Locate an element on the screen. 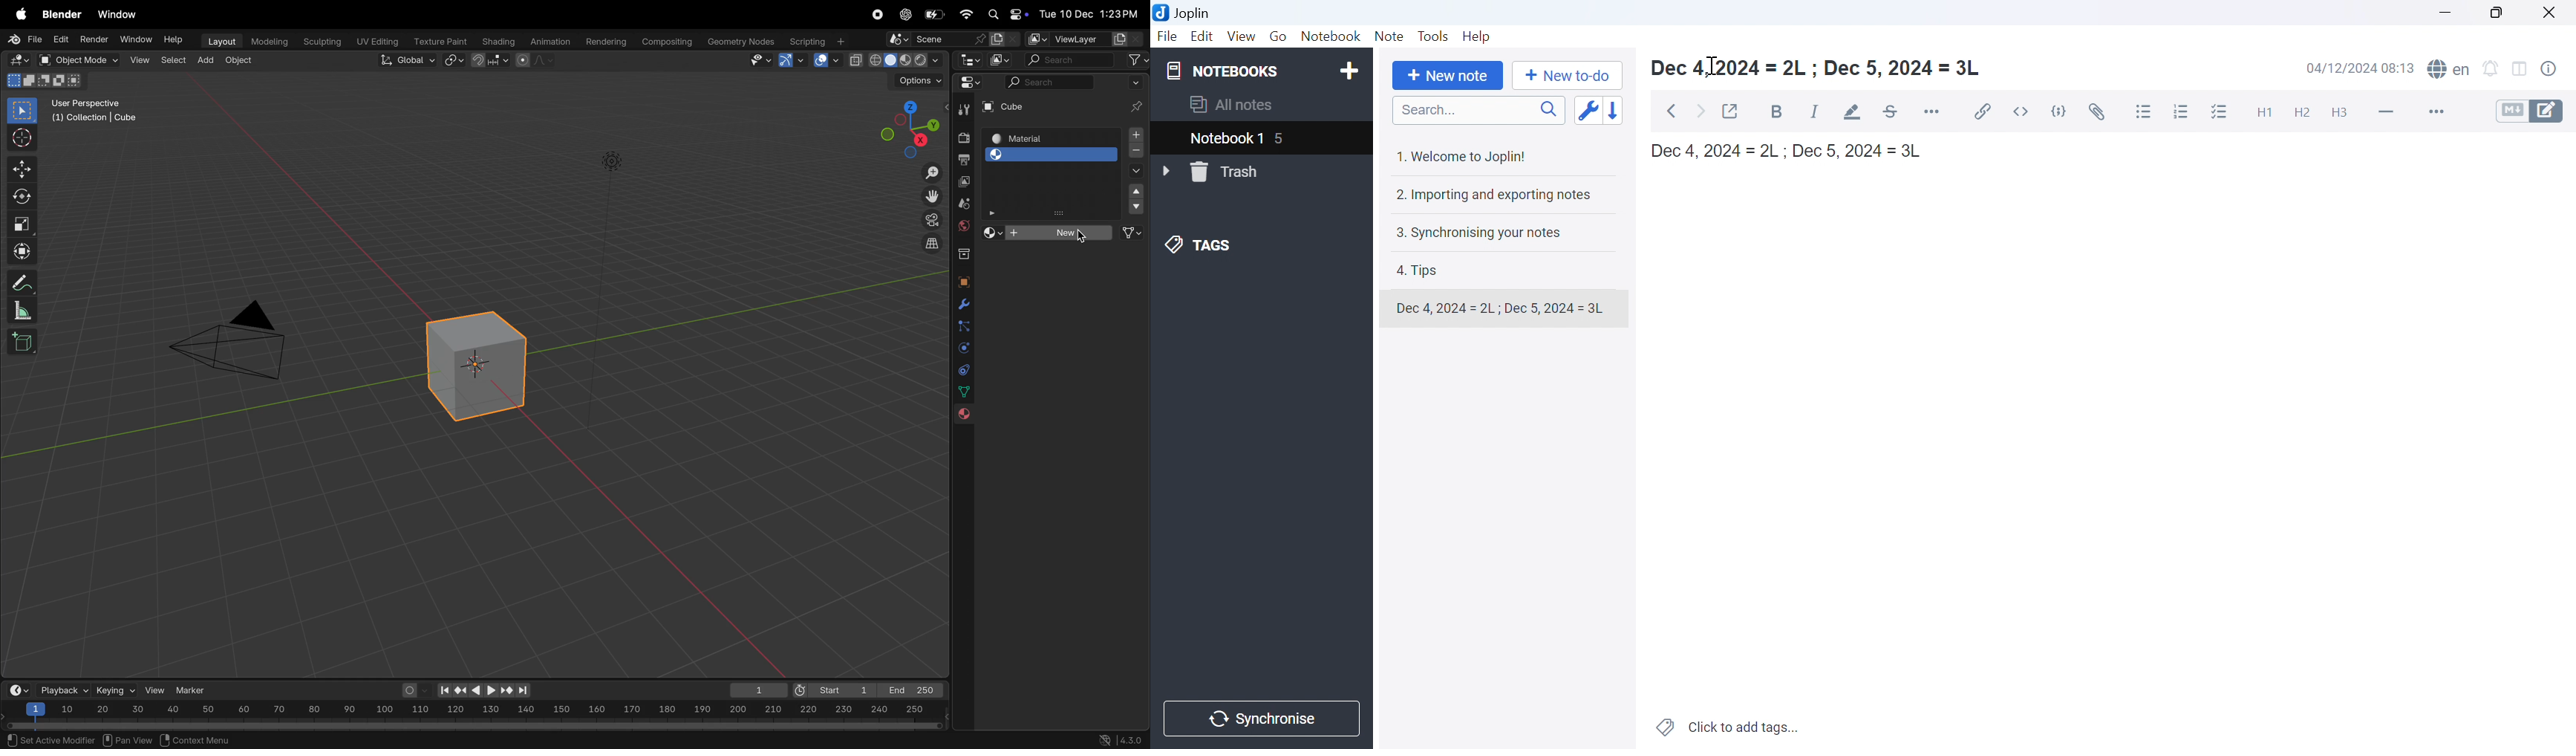 The image size is (2576, 756).  is located at coordinates (966, 392).